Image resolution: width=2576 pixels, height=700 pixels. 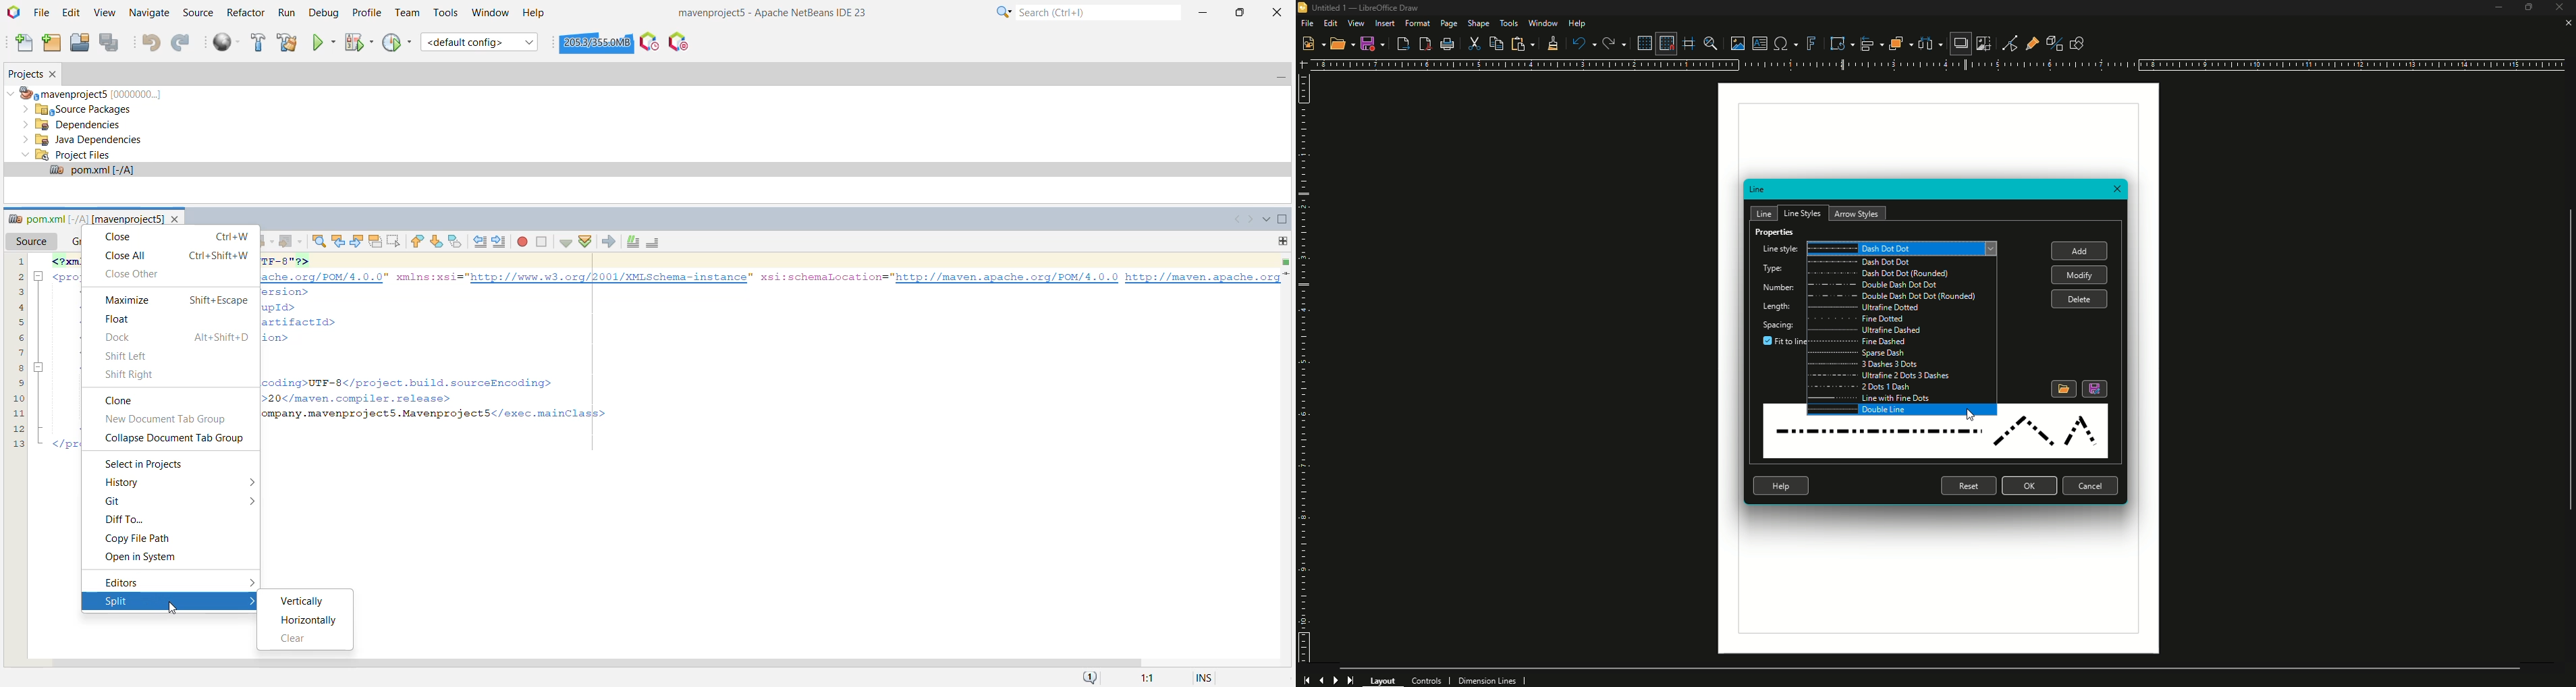 What do you see at coordinates (251, 582) in the screenshot?
I see `More options` at bounding box center [251, 582].